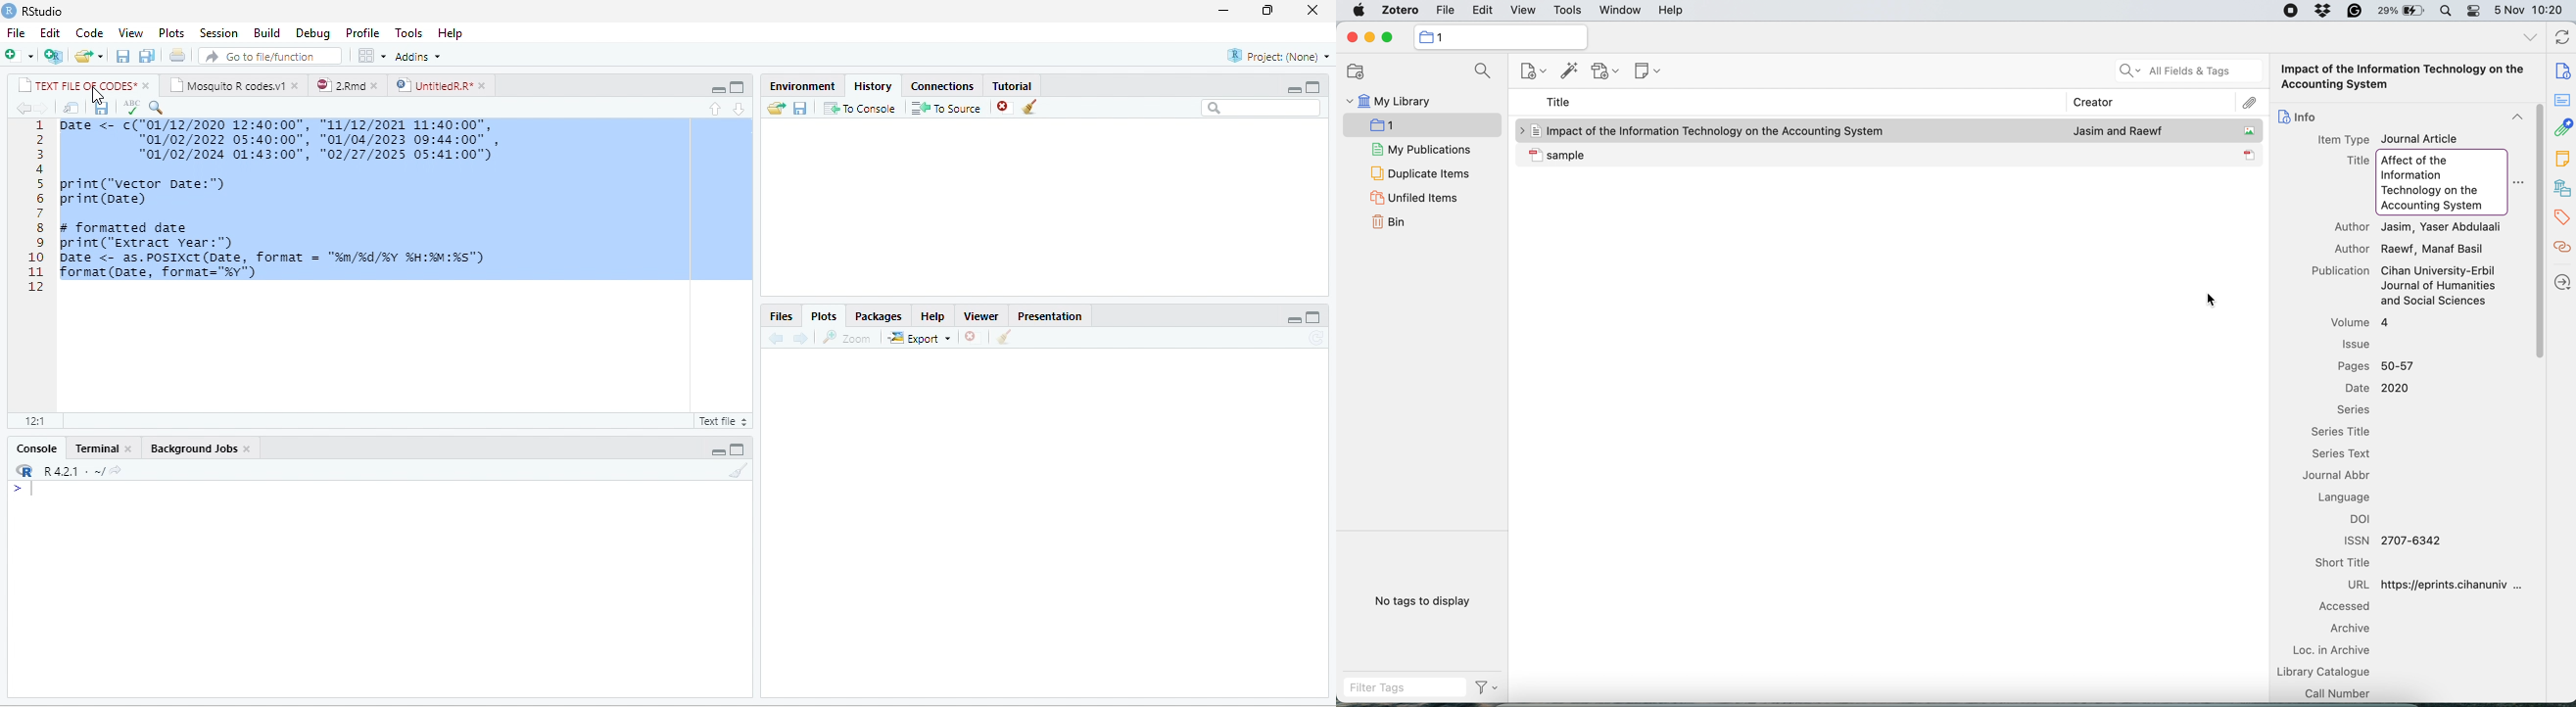 The image size is (2576, 728). Describe the element at coordinates (54, 56) in the screenshot. I see `new project` at that location.